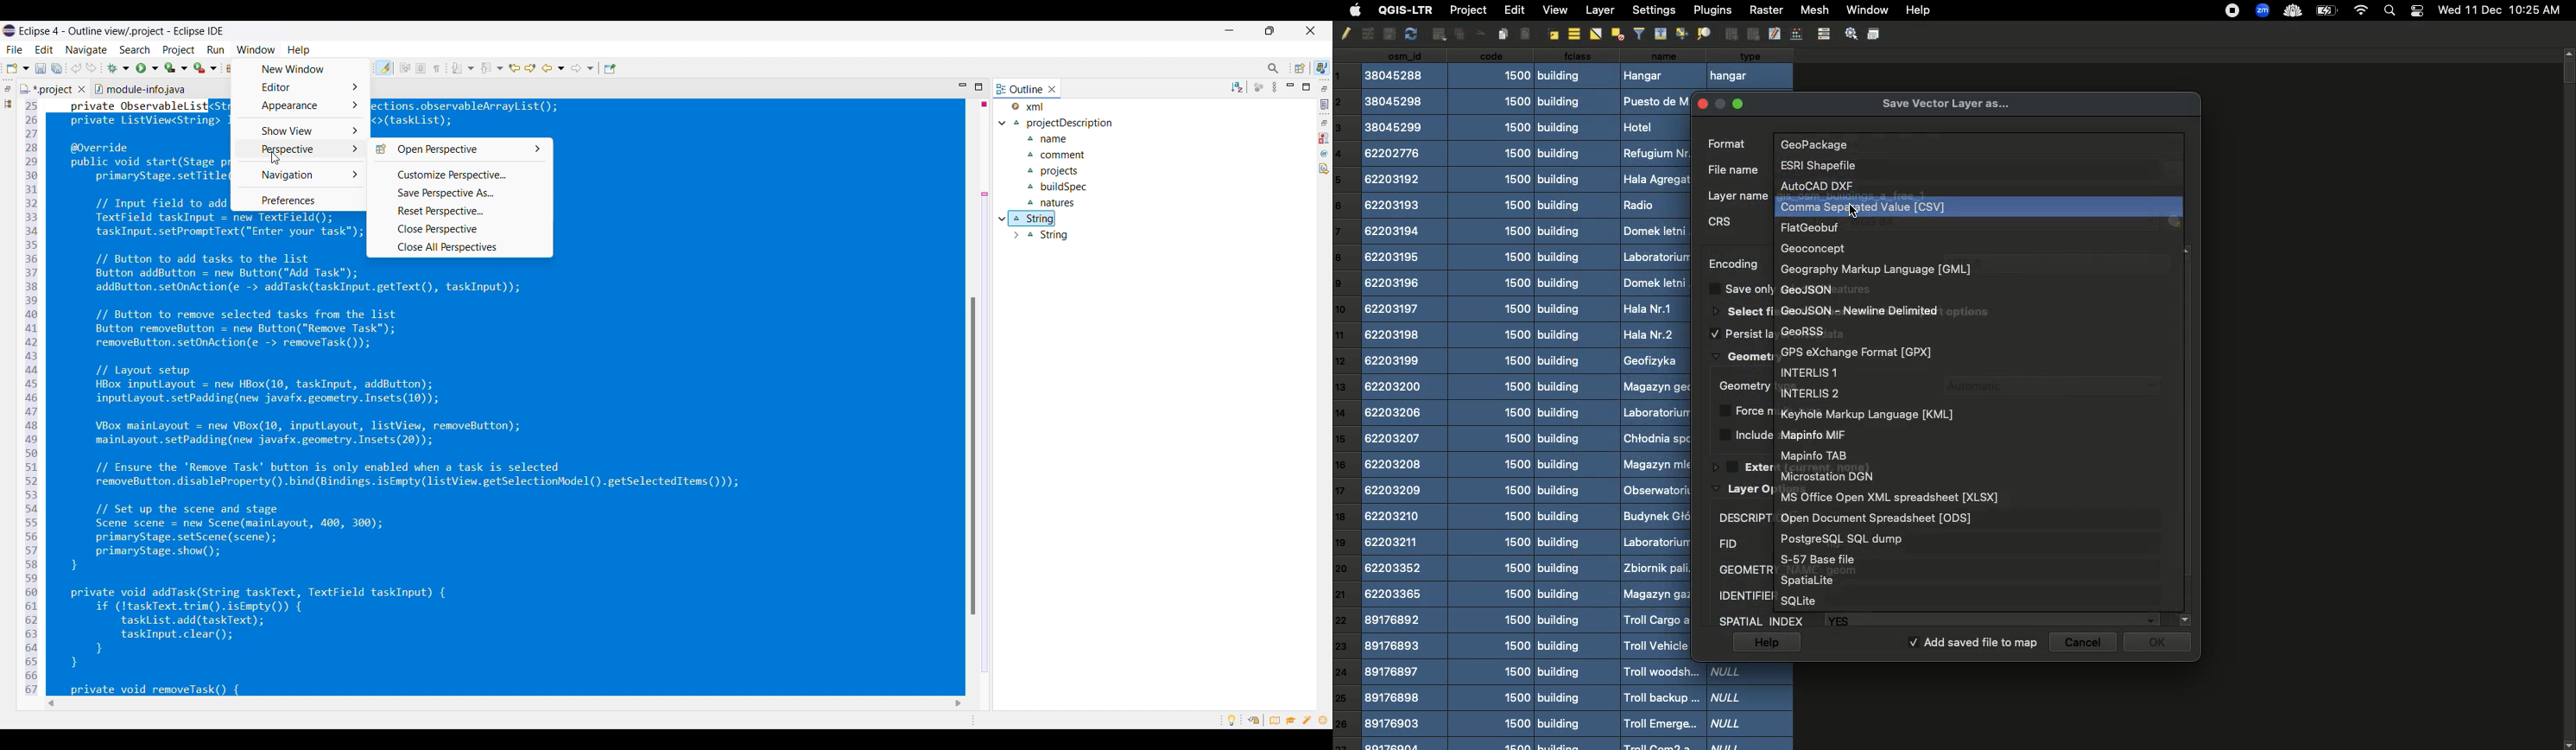 The image size is (2576, 756). What do you see at coordinates (1813, 390) in the screenshot?
I see `Format` at bounding box center [1813, 390].